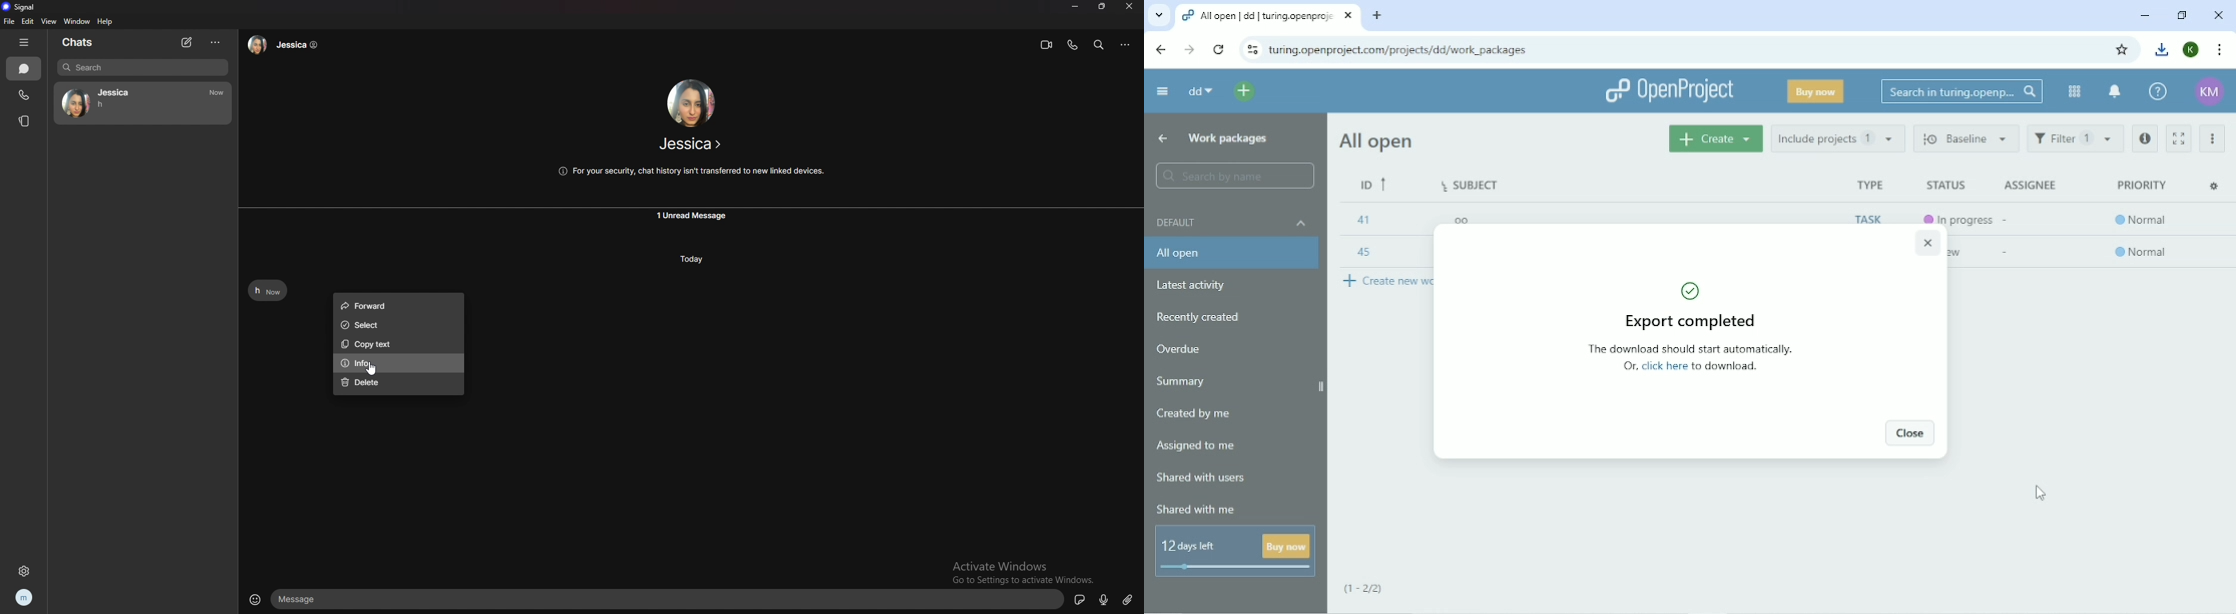 This screenshot has height=616, width=2240. I want to click on cursor, so click(377, 369).